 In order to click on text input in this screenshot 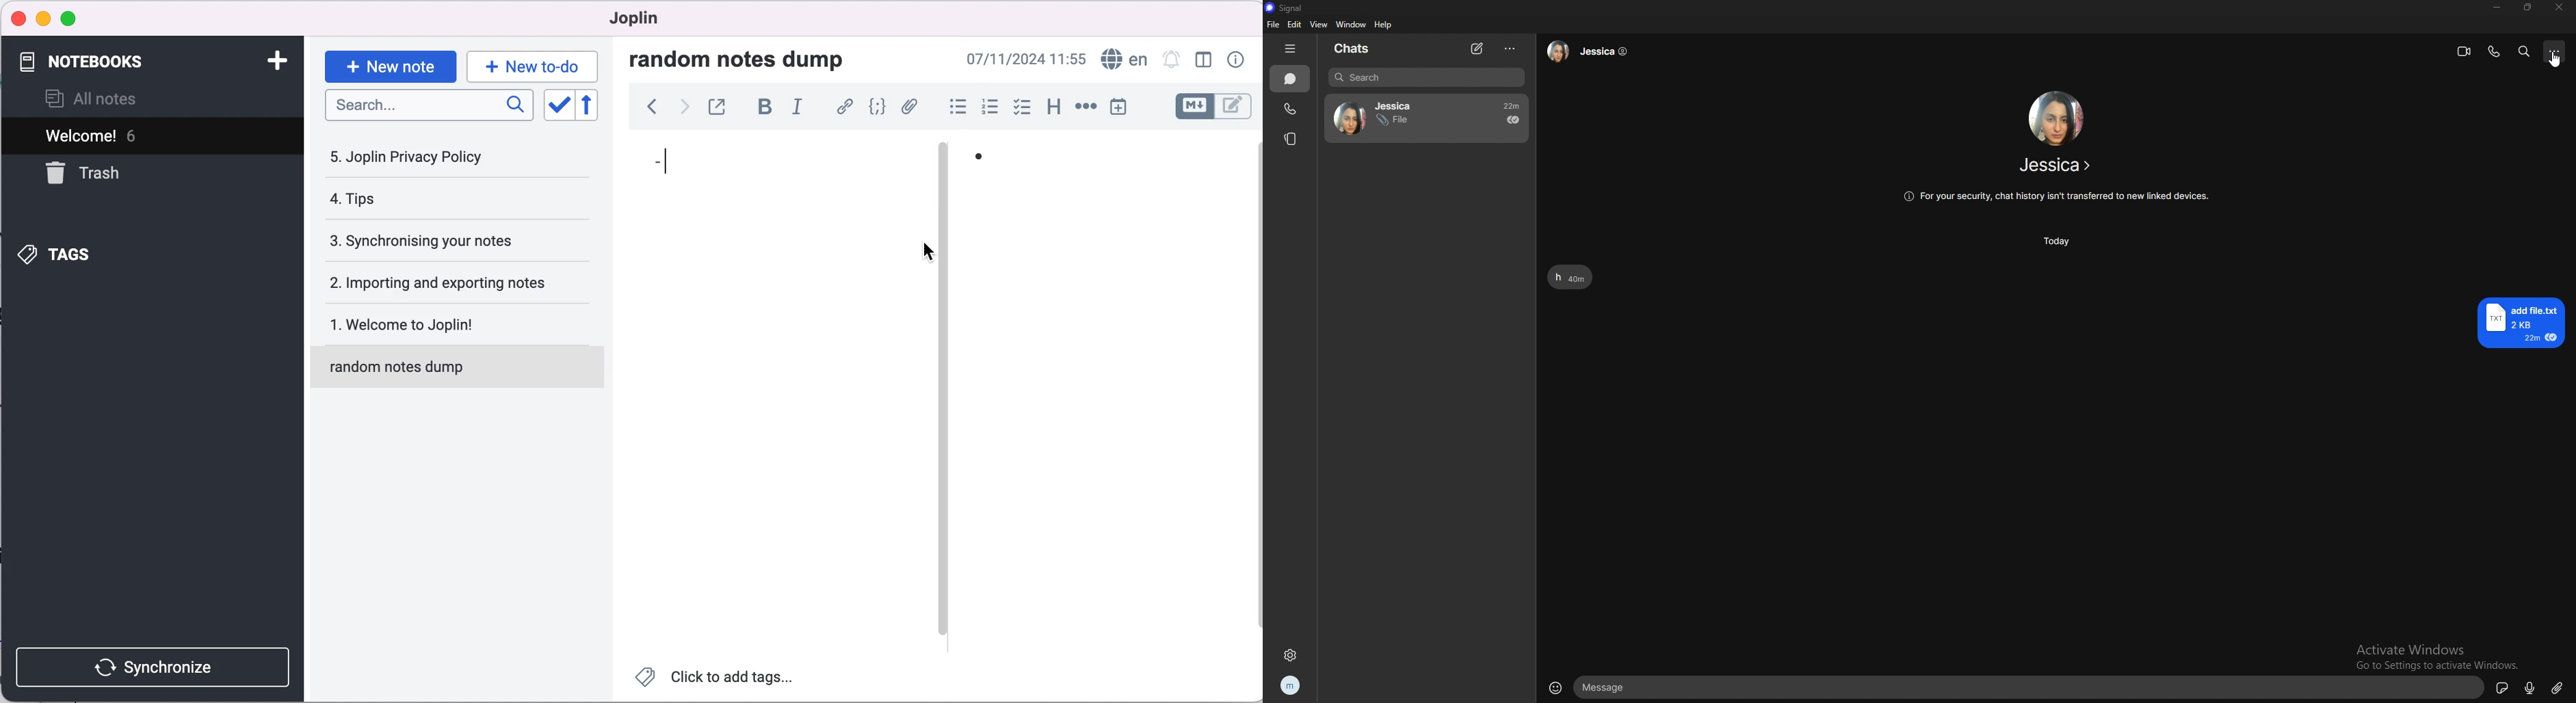, I will do `click(2032, 688)`.